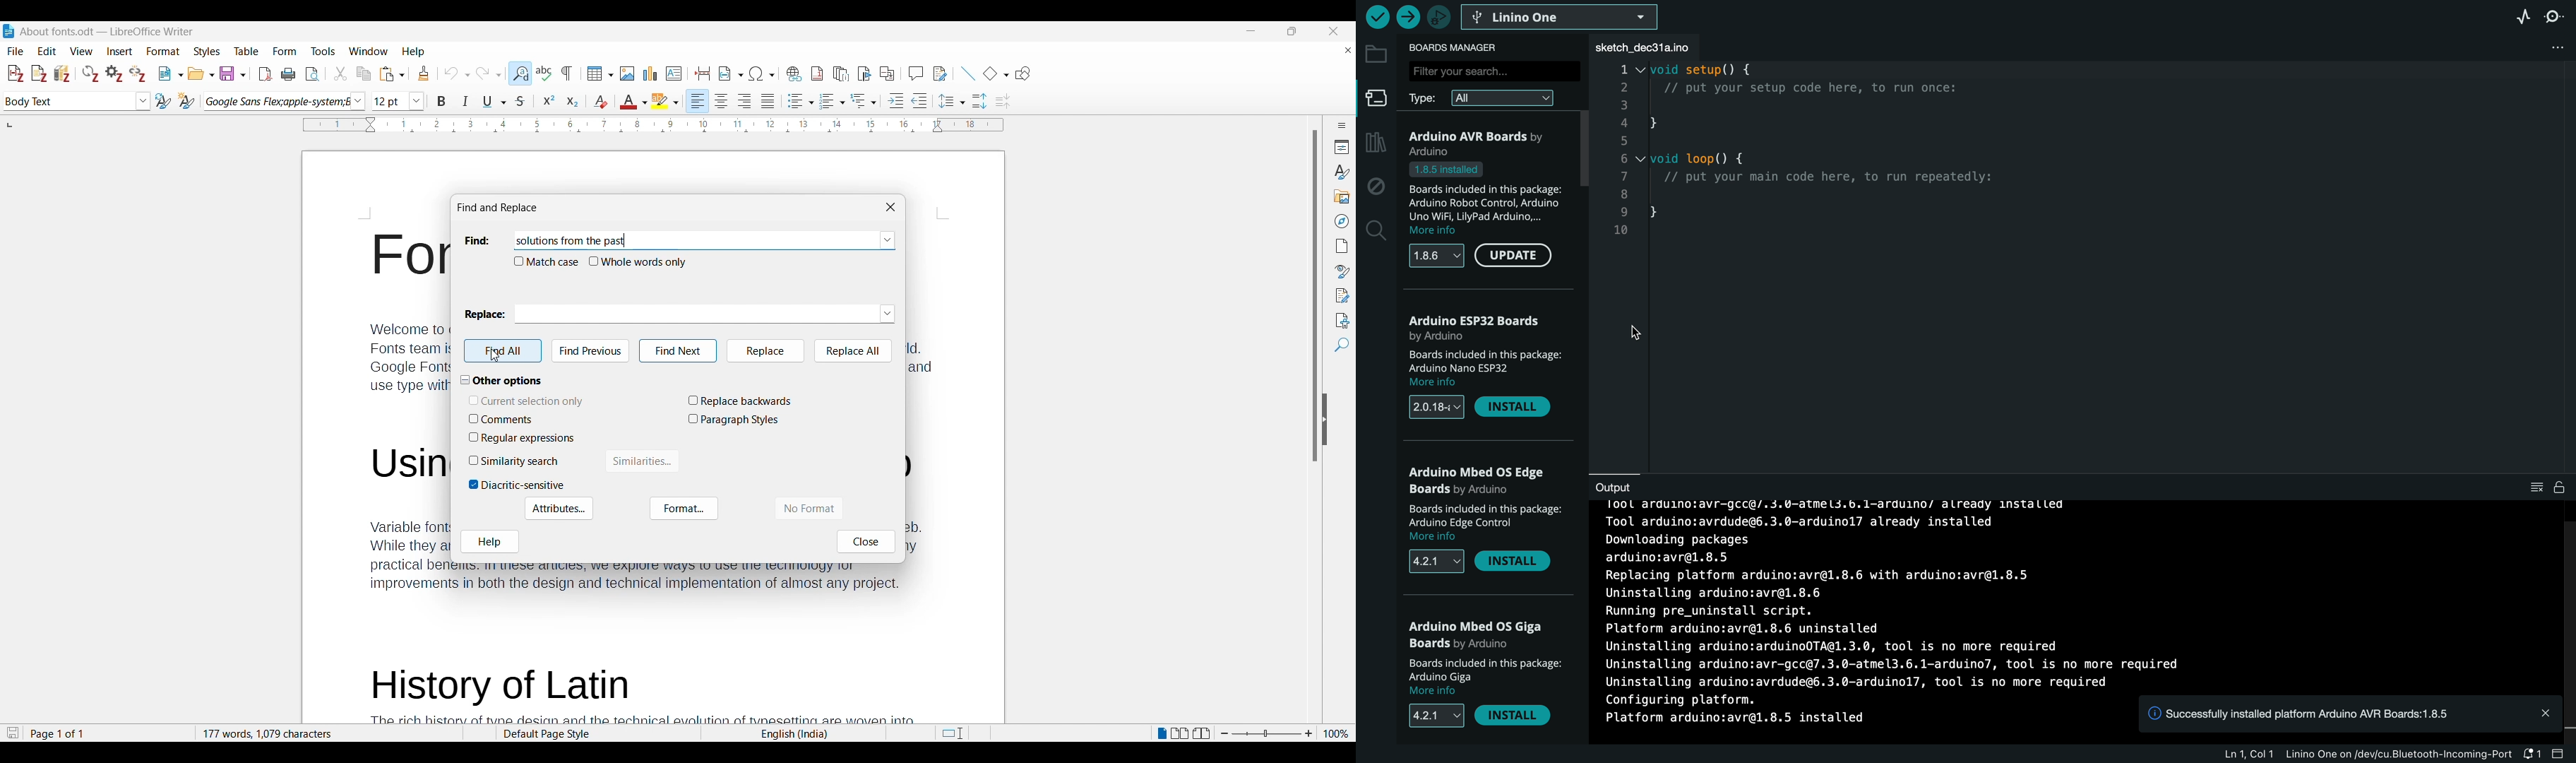  What do you see at coordinates (1325, 420) in the screenshot?
I see `Hide right sidebar` at bounding box center [1325, 420].